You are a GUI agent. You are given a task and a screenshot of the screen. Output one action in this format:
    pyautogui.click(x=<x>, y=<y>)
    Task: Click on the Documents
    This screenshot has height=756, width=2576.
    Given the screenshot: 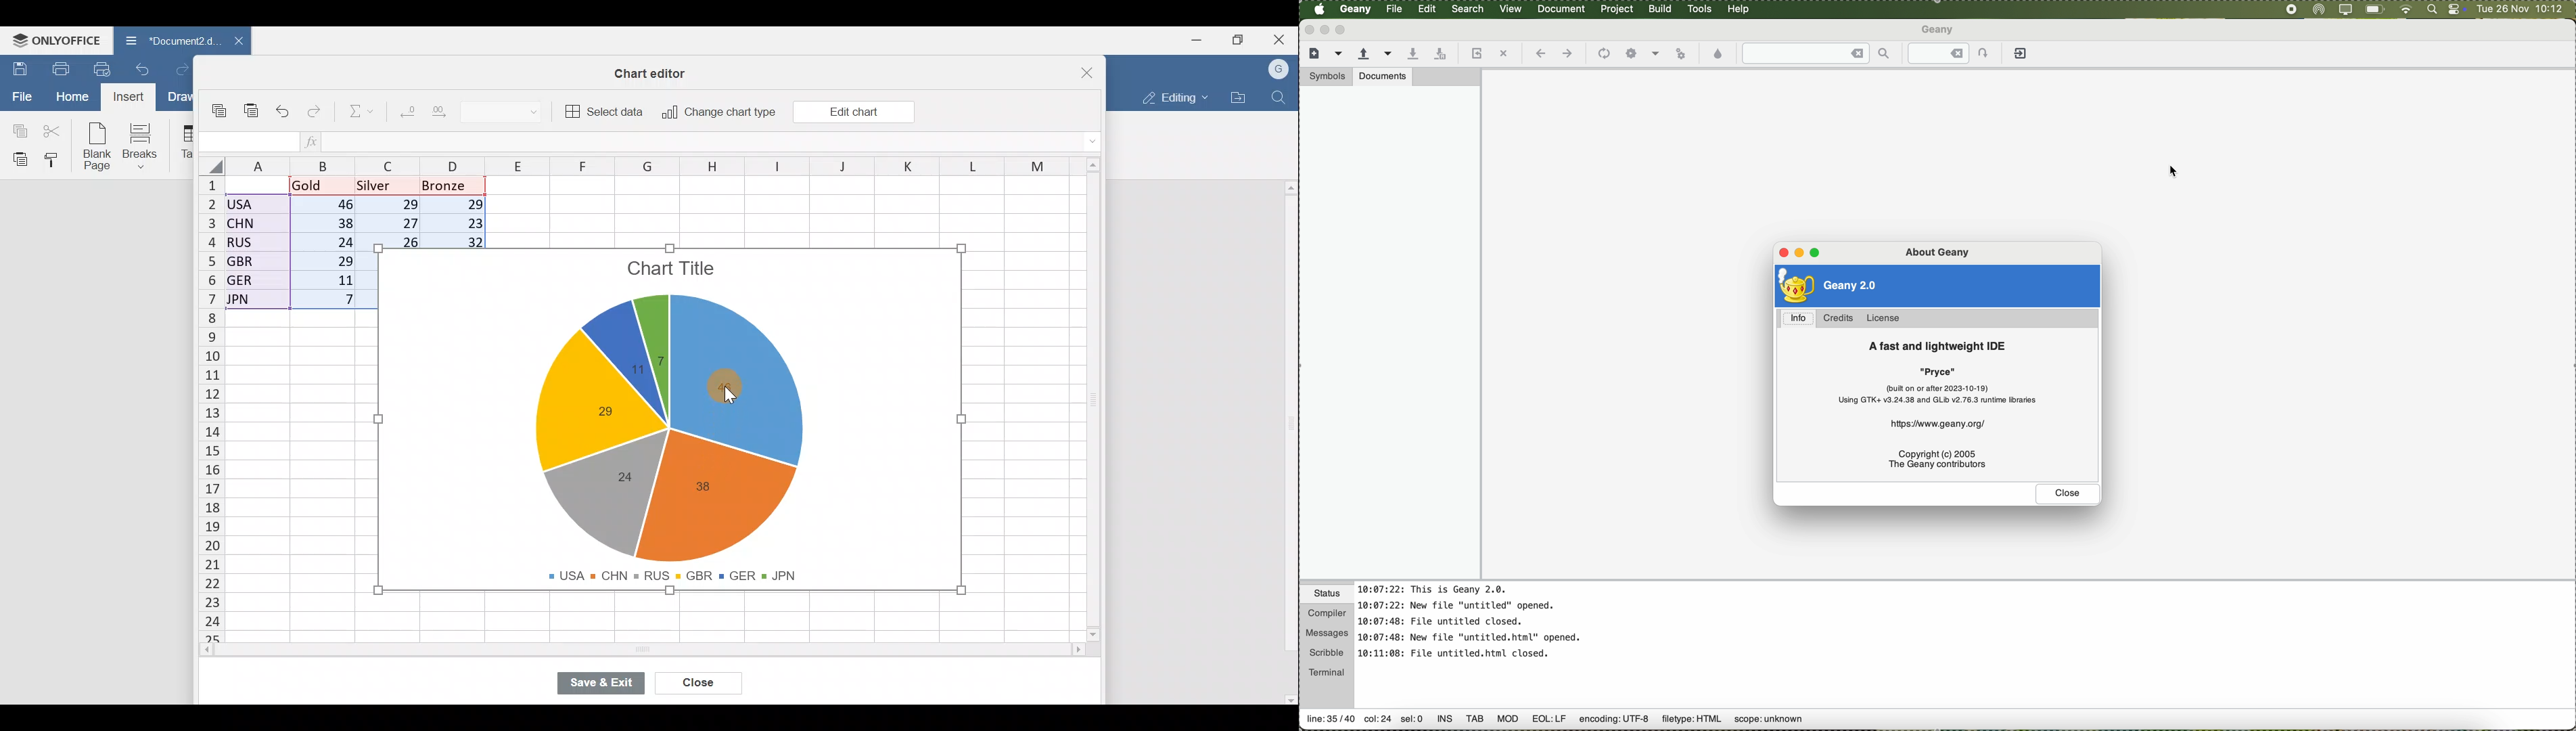 What is the action you would take?
    pyautogui.click(x=1385, y=76)
    